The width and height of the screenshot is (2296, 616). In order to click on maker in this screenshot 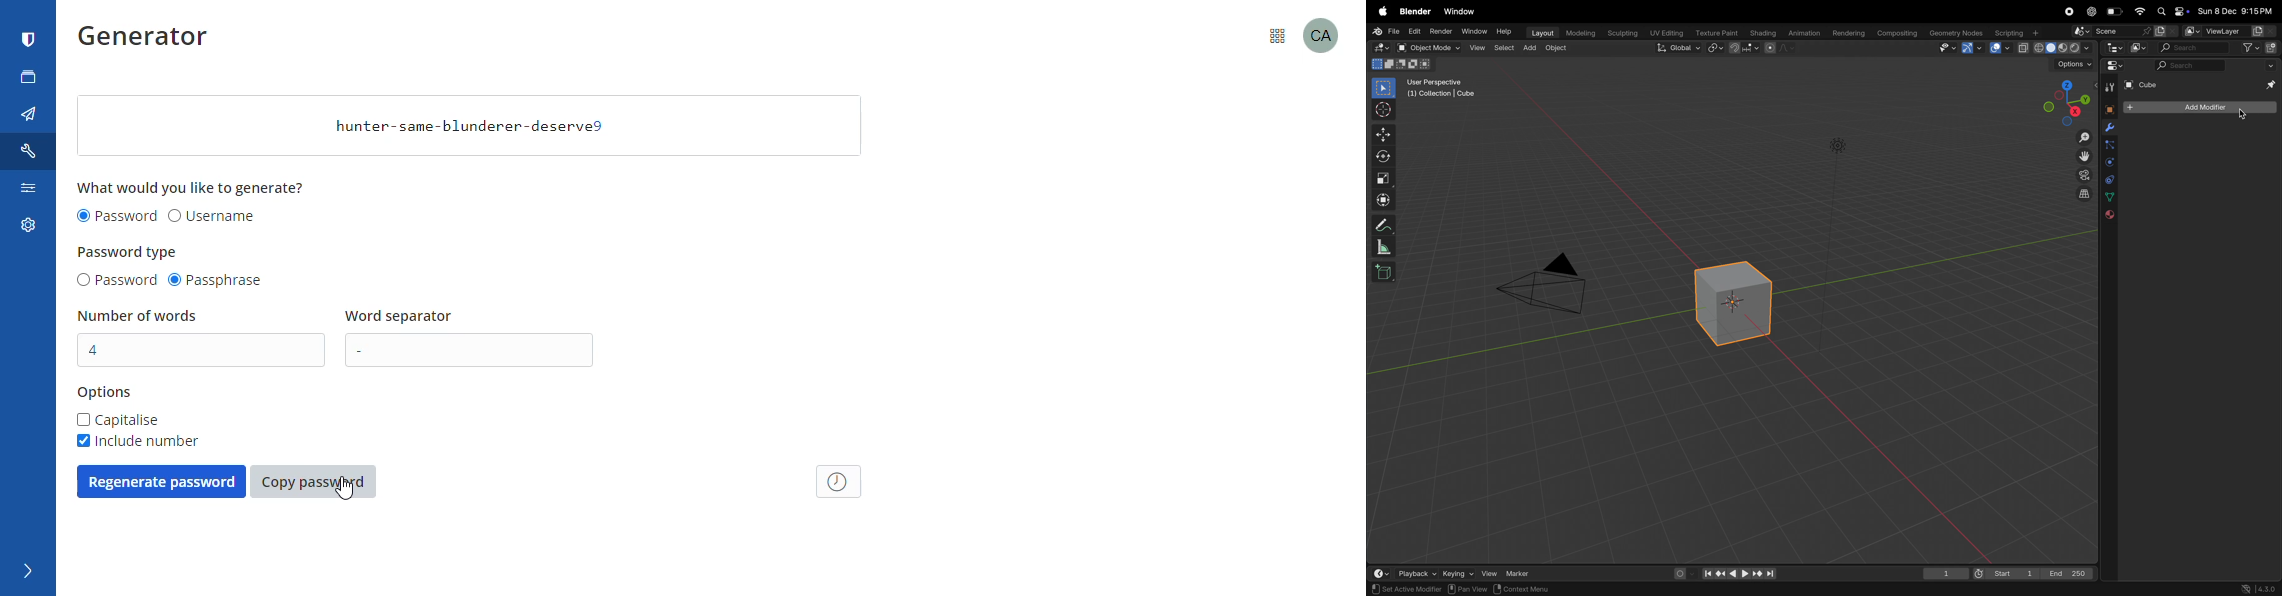, I will do `click(1522, 573)`.